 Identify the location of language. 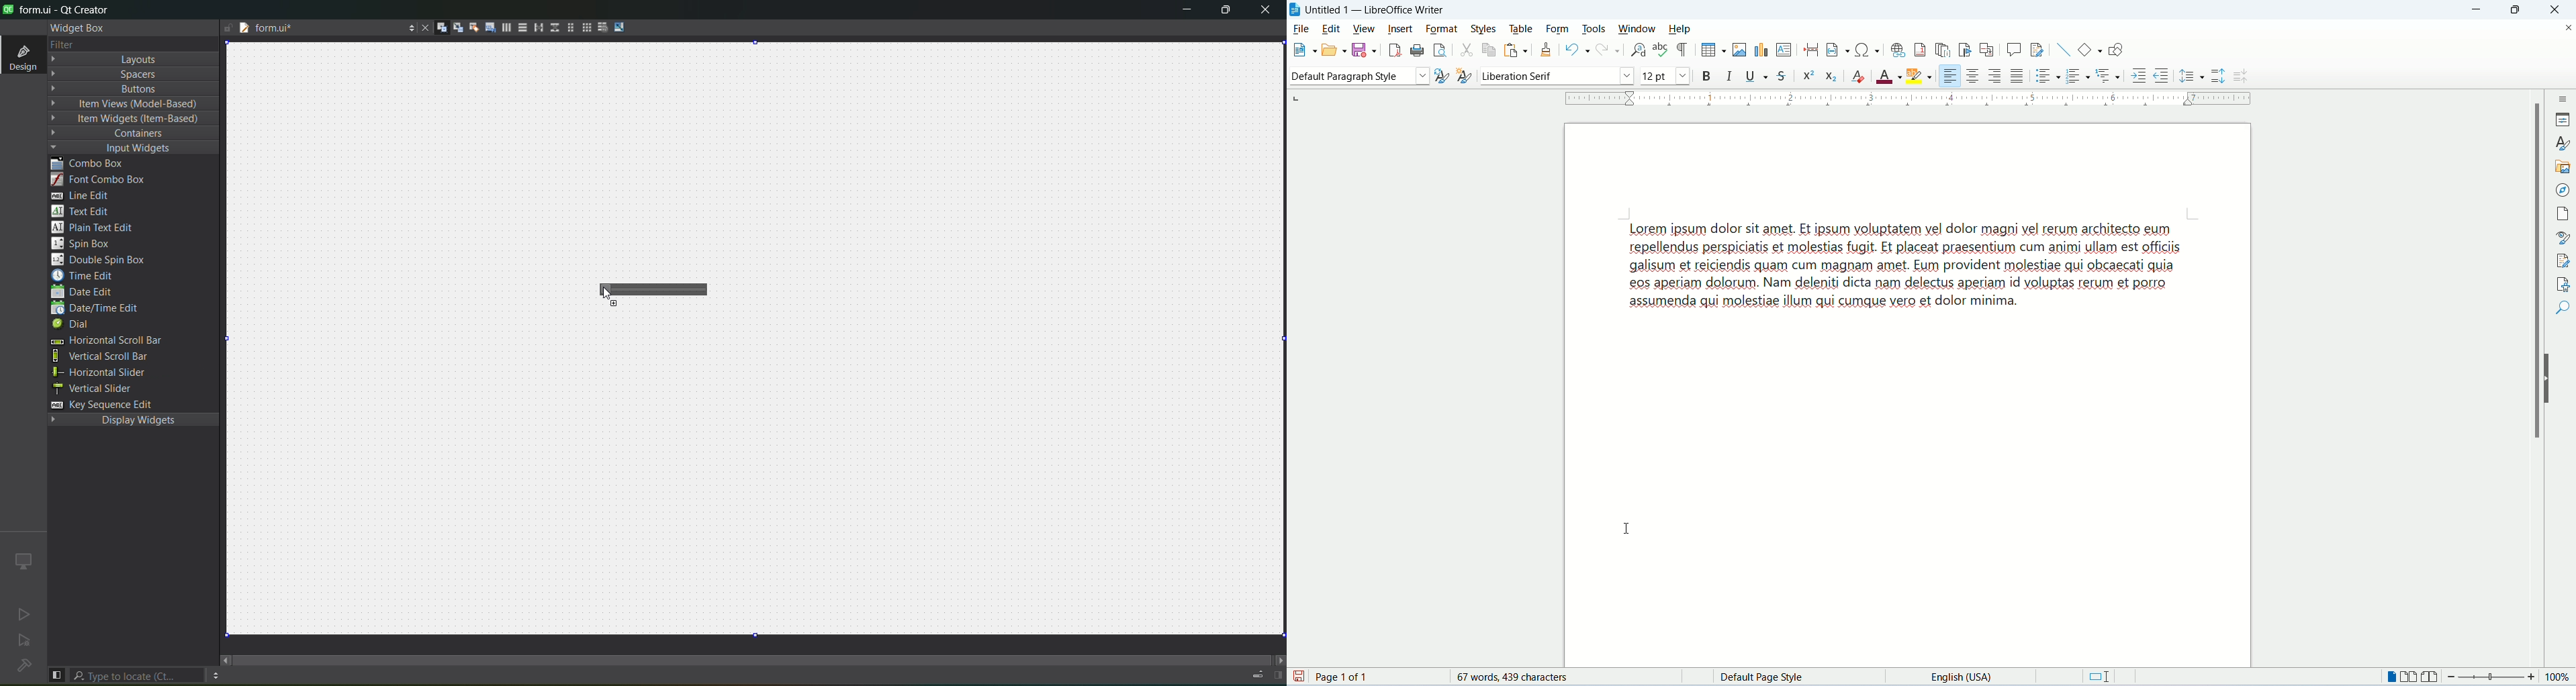
(1963, 678).